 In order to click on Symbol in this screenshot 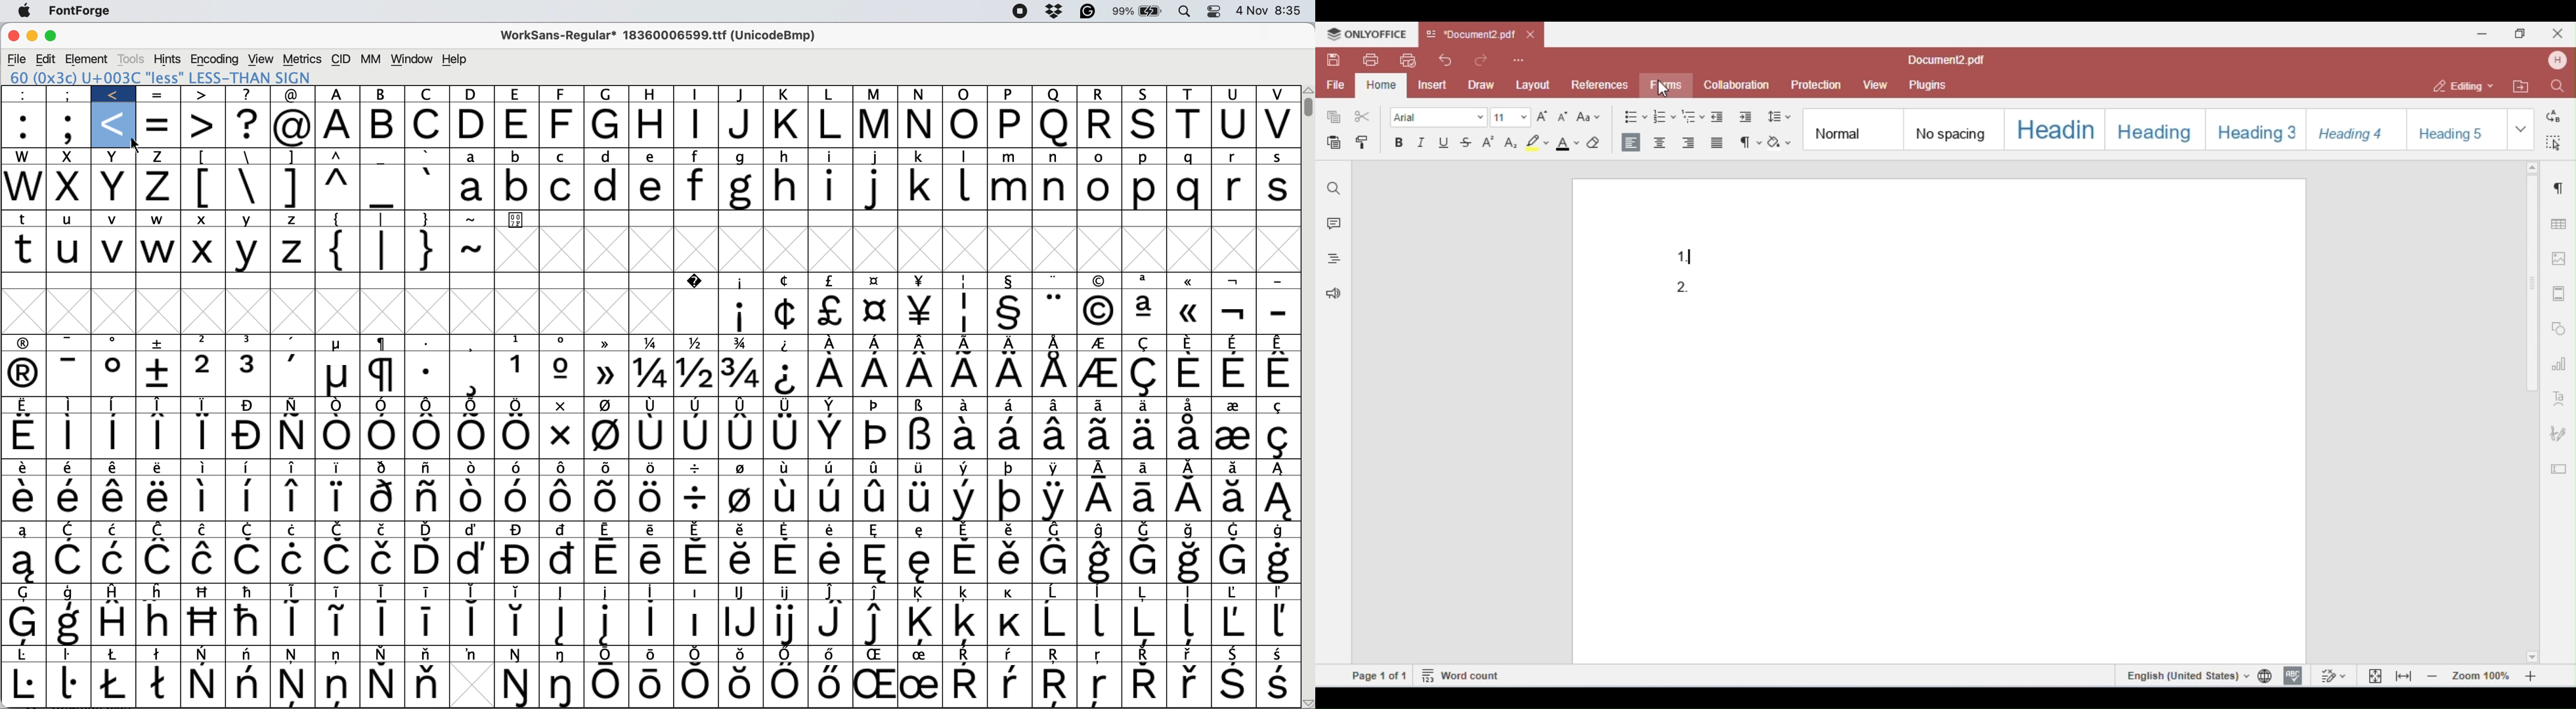, I will do `click(382, 405)`.